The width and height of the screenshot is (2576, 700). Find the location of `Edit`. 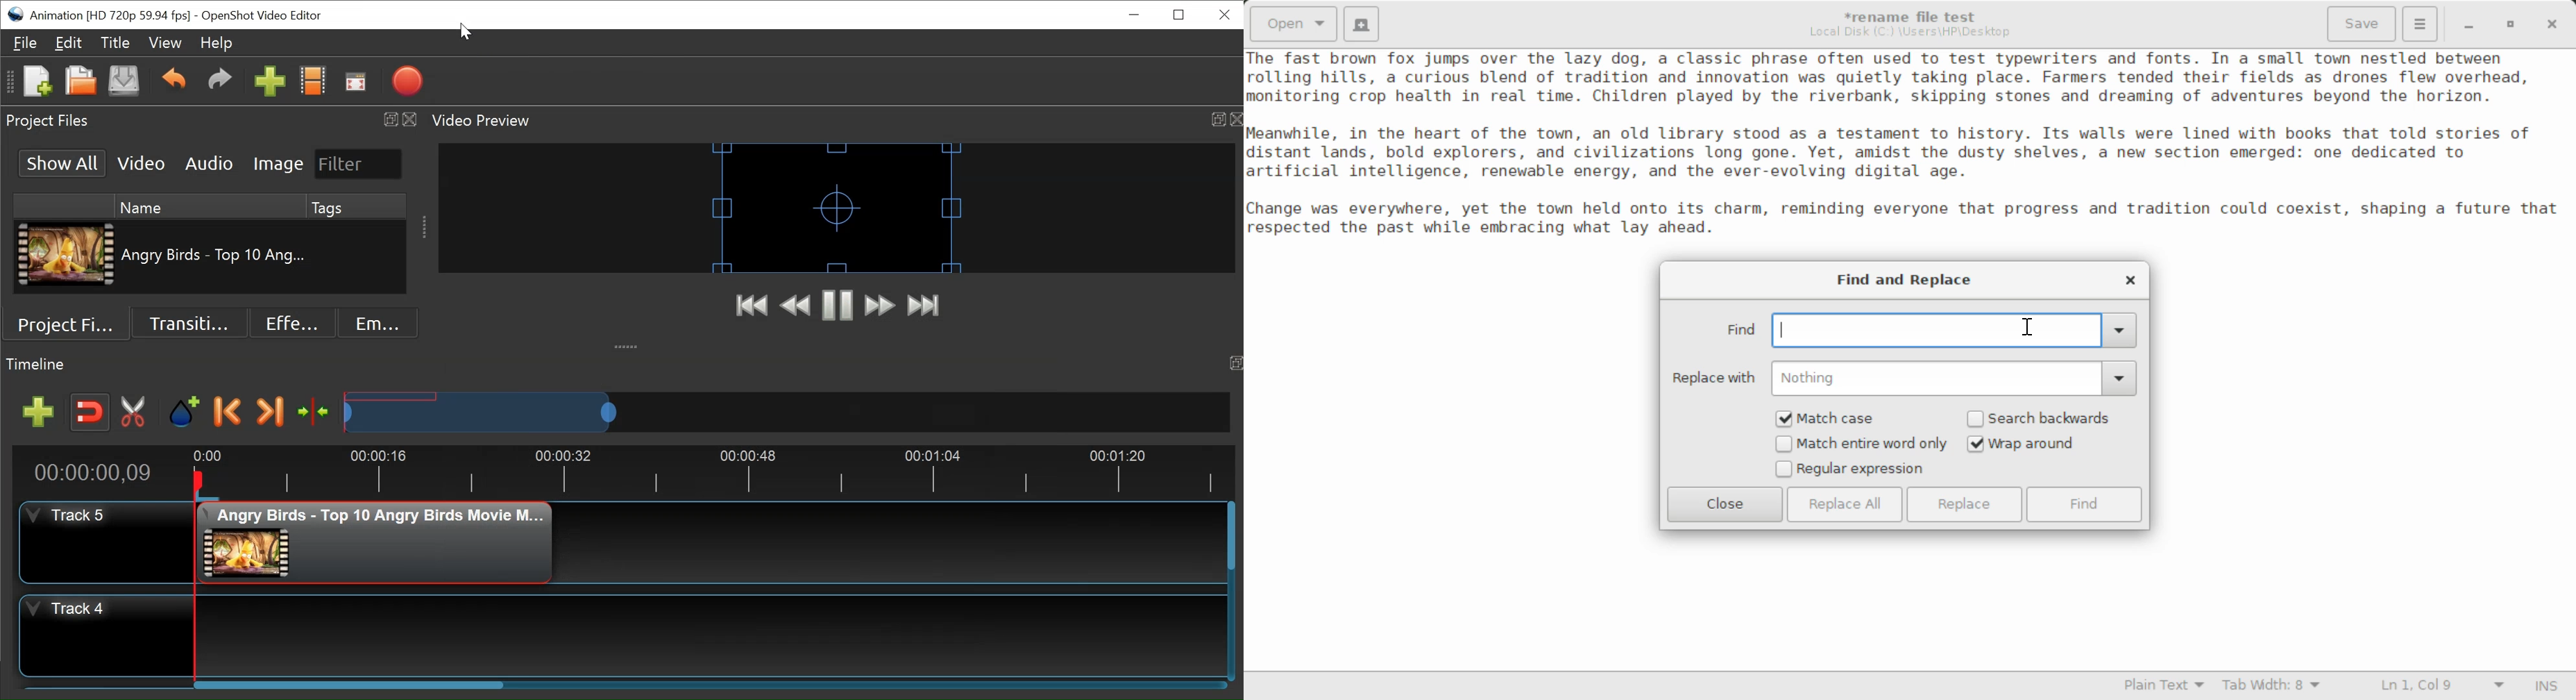

Edit is located at coordinates (68, 42).